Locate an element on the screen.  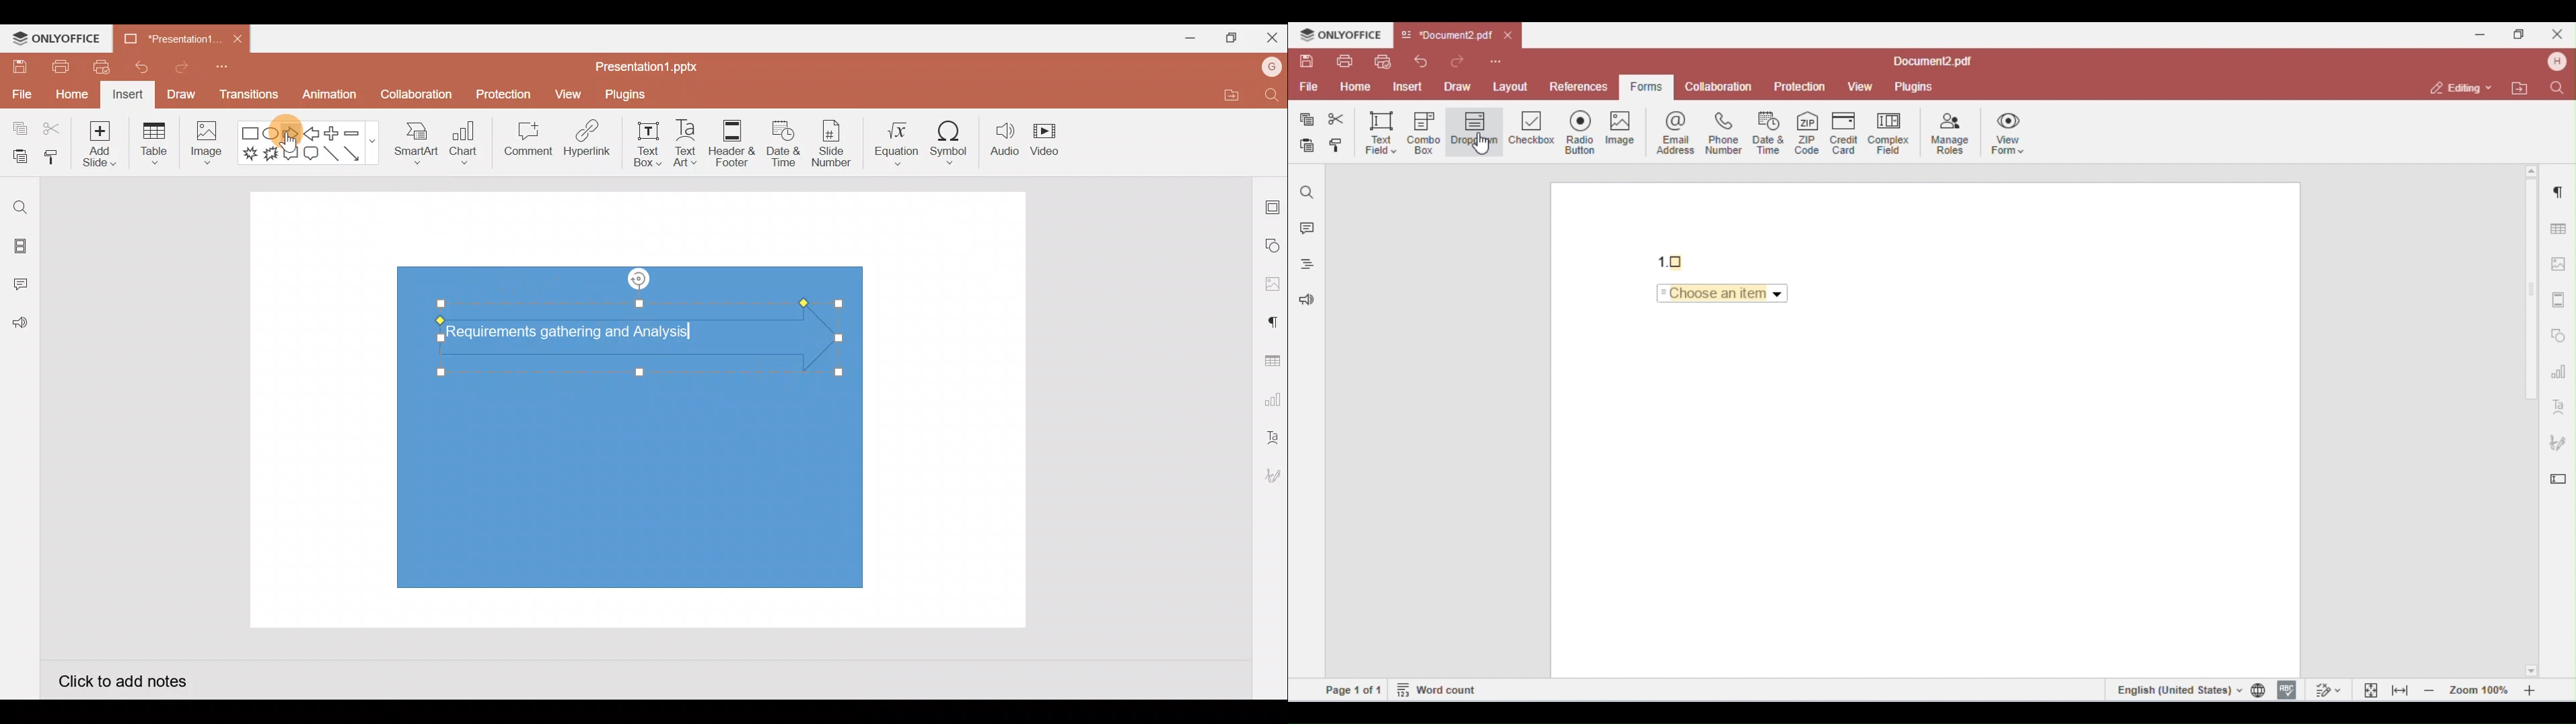
Text Art settings is located at coordinates (1271, 438).